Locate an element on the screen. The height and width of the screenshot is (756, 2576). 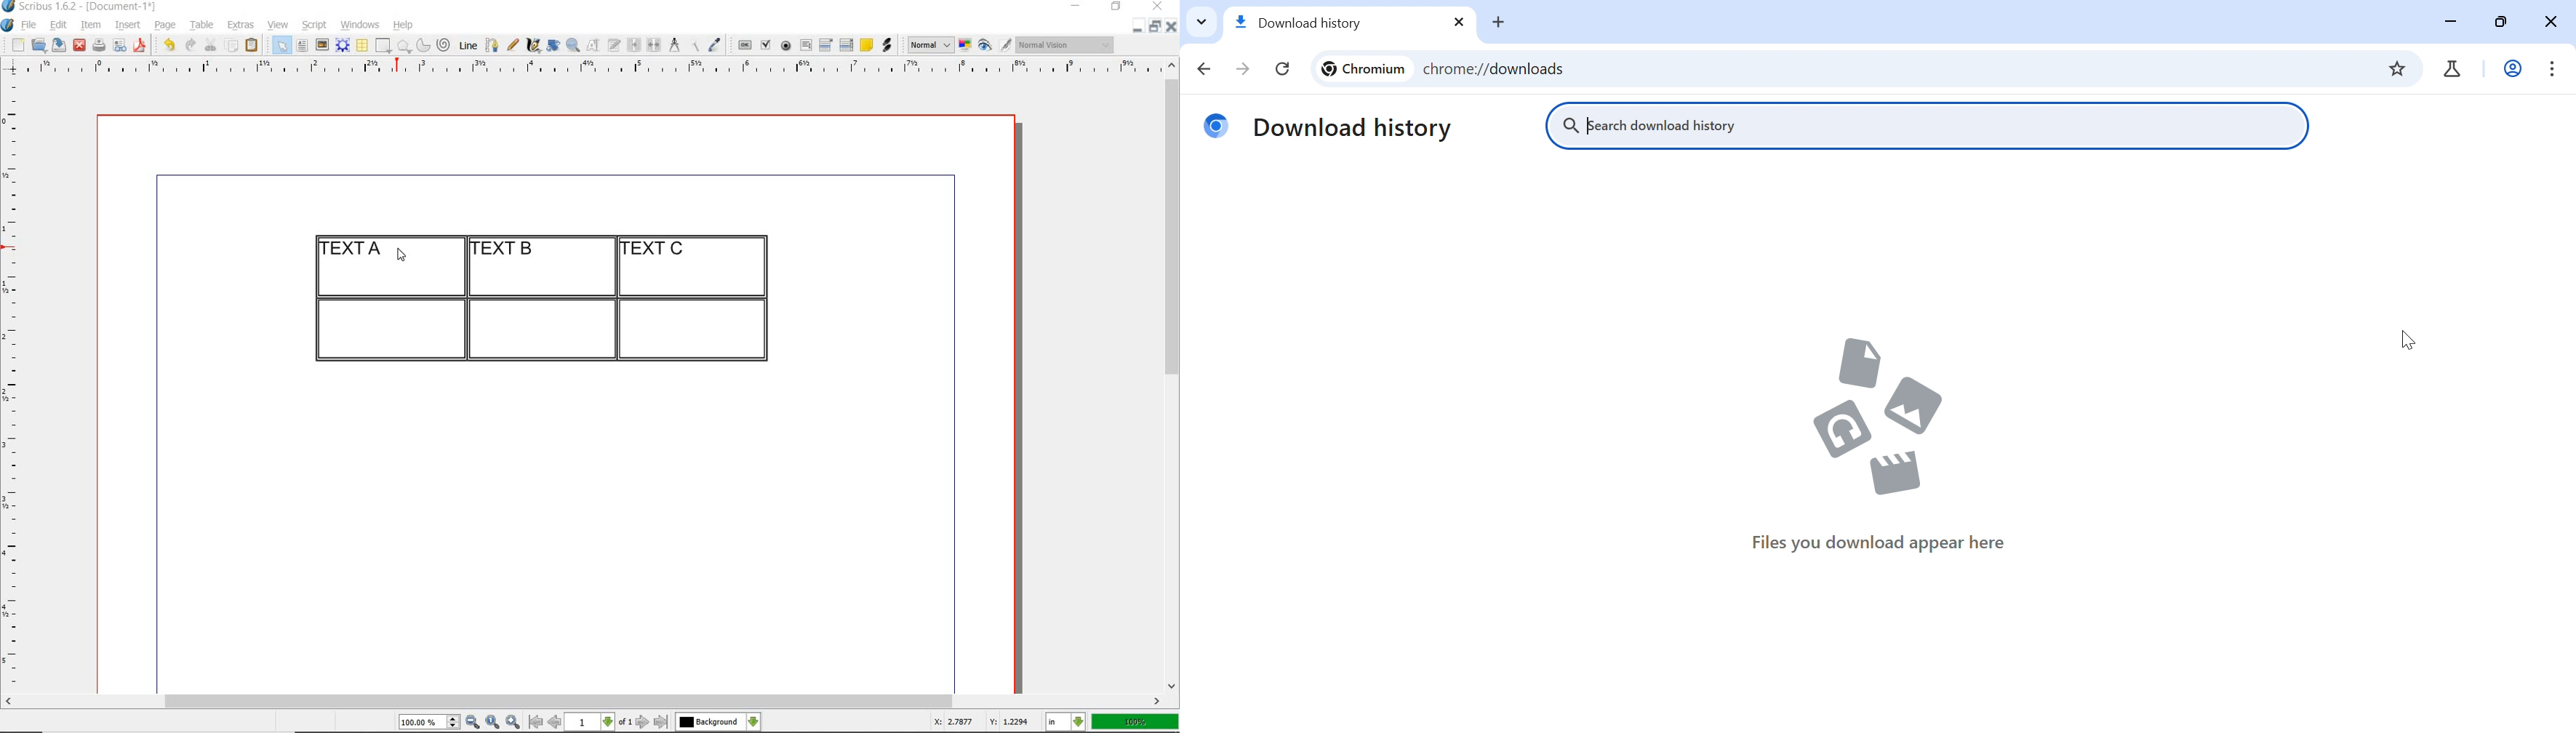
pdf radio button is located at coordinates (786, 47).